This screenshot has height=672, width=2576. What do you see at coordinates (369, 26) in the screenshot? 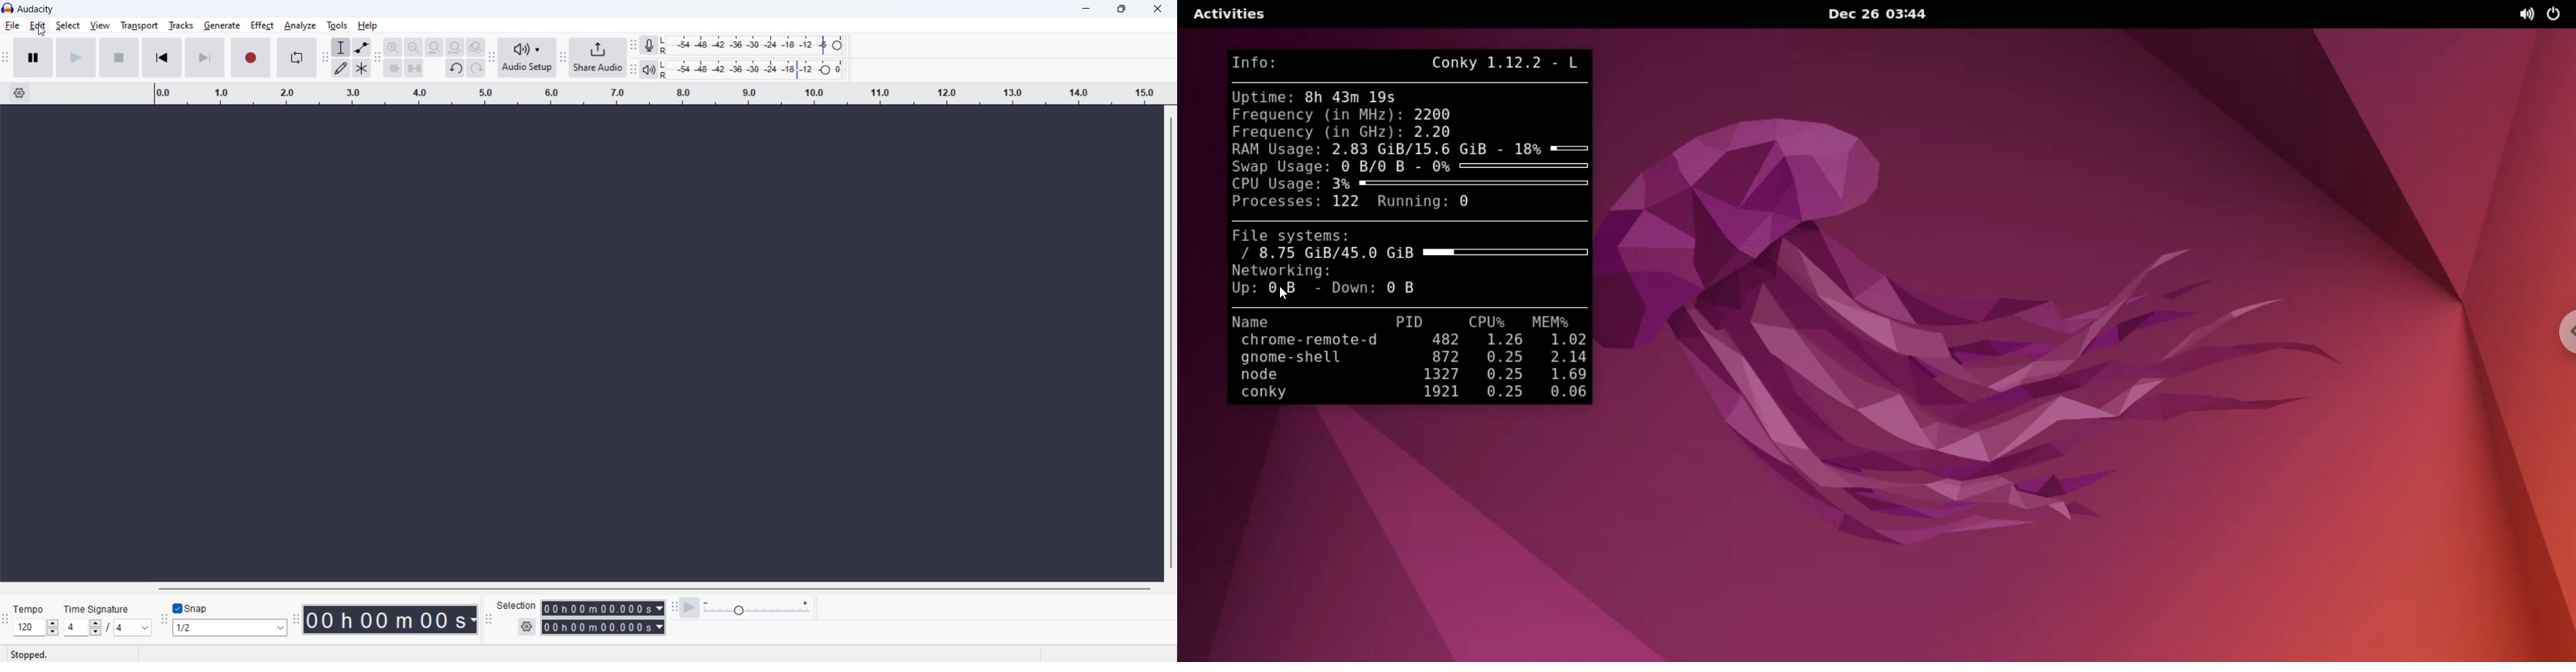
I see `help` at bounding box center [369, 26].